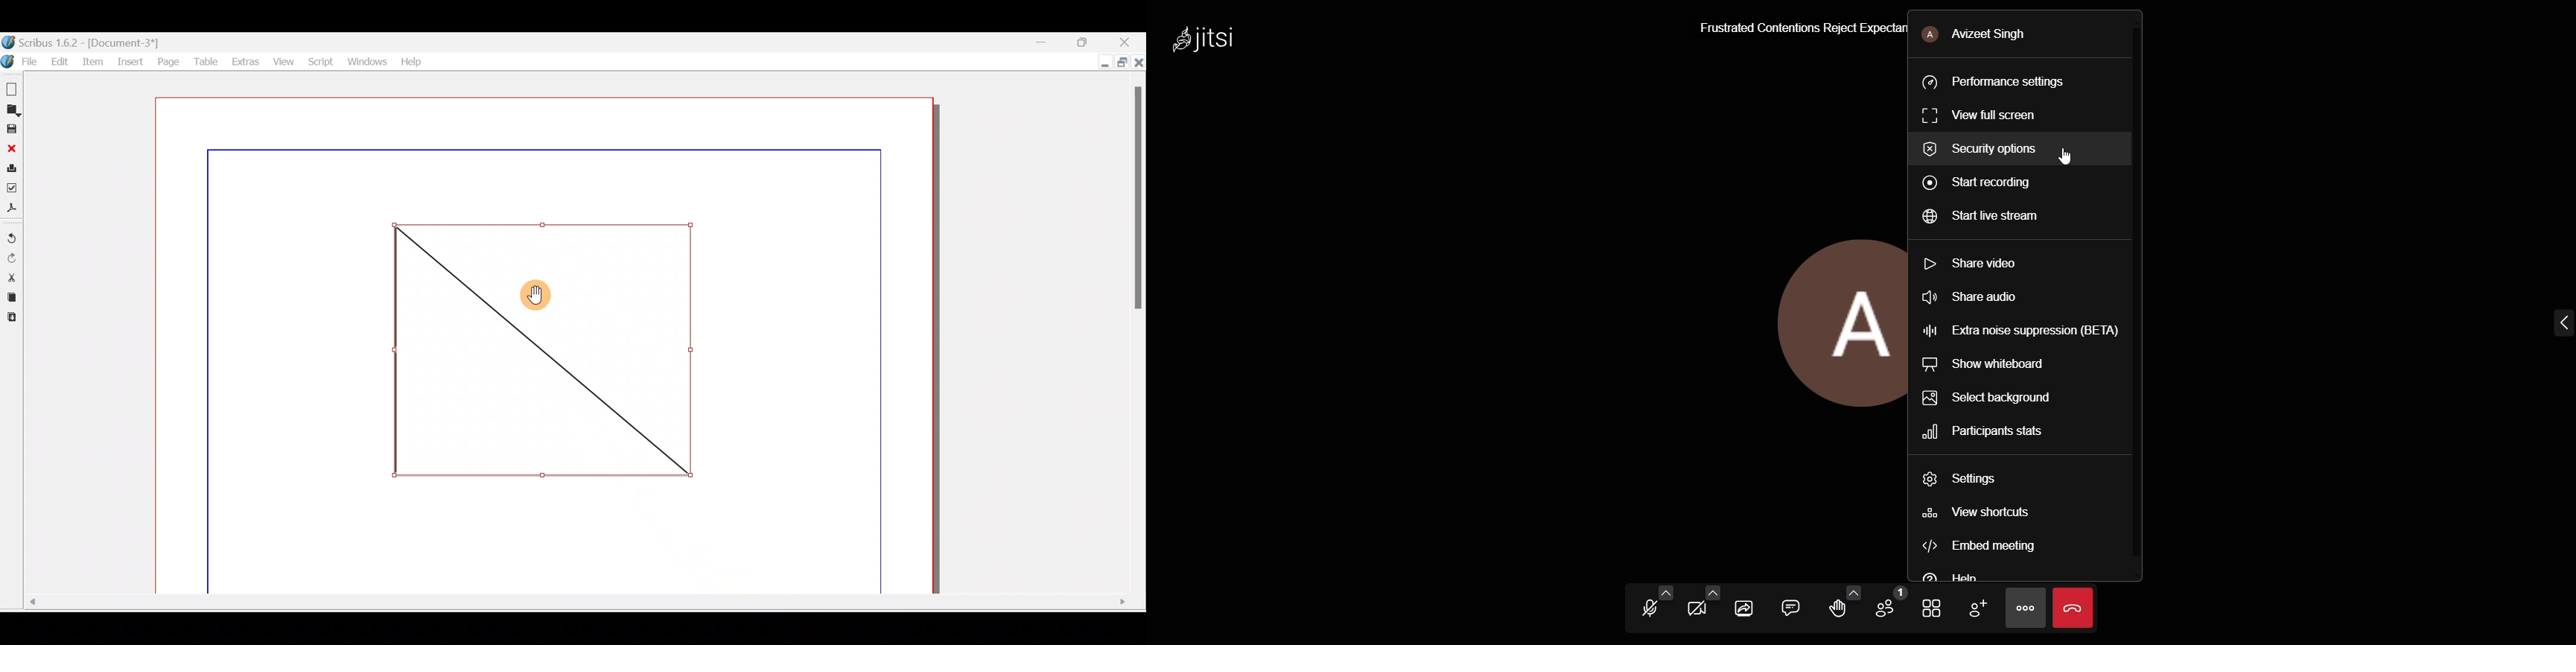  Describe the element at coordinates (1789, 605) in the screenshot. I see `open chat` at that location.